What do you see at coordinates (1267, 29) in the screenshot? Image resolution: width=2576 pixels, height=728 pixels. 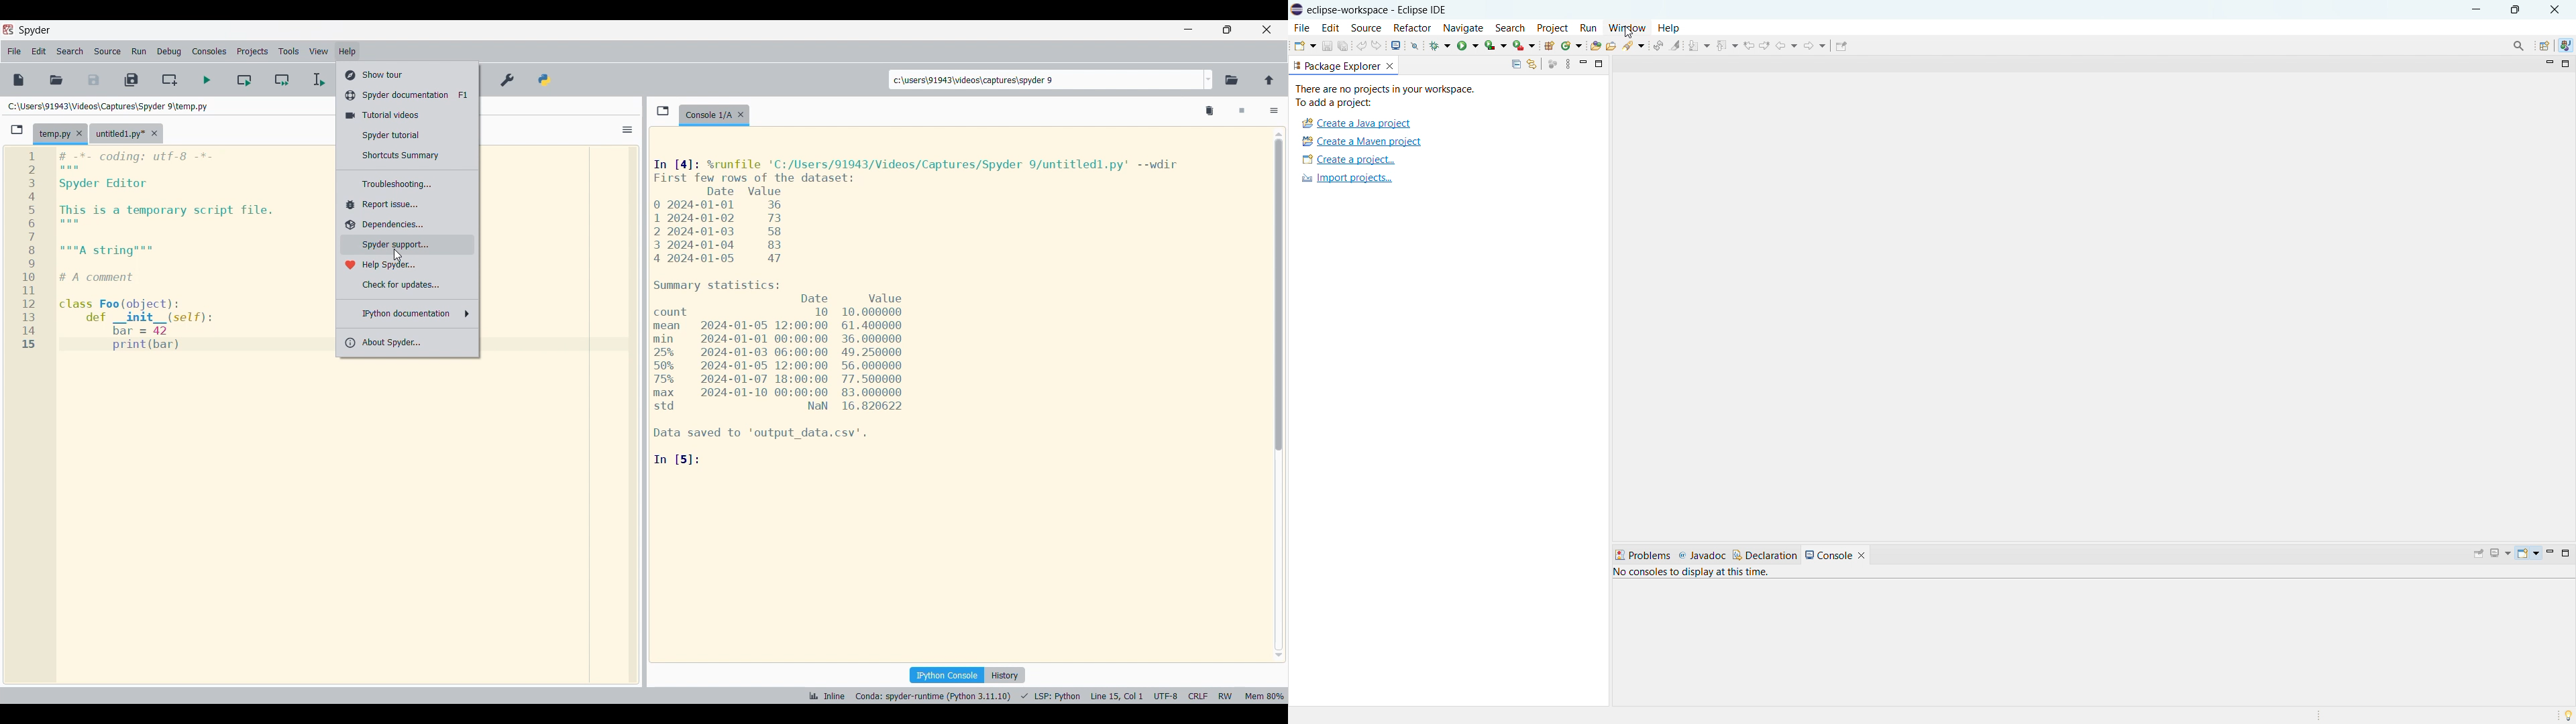 I see `Close interface` at bounding box center [1267, 29].